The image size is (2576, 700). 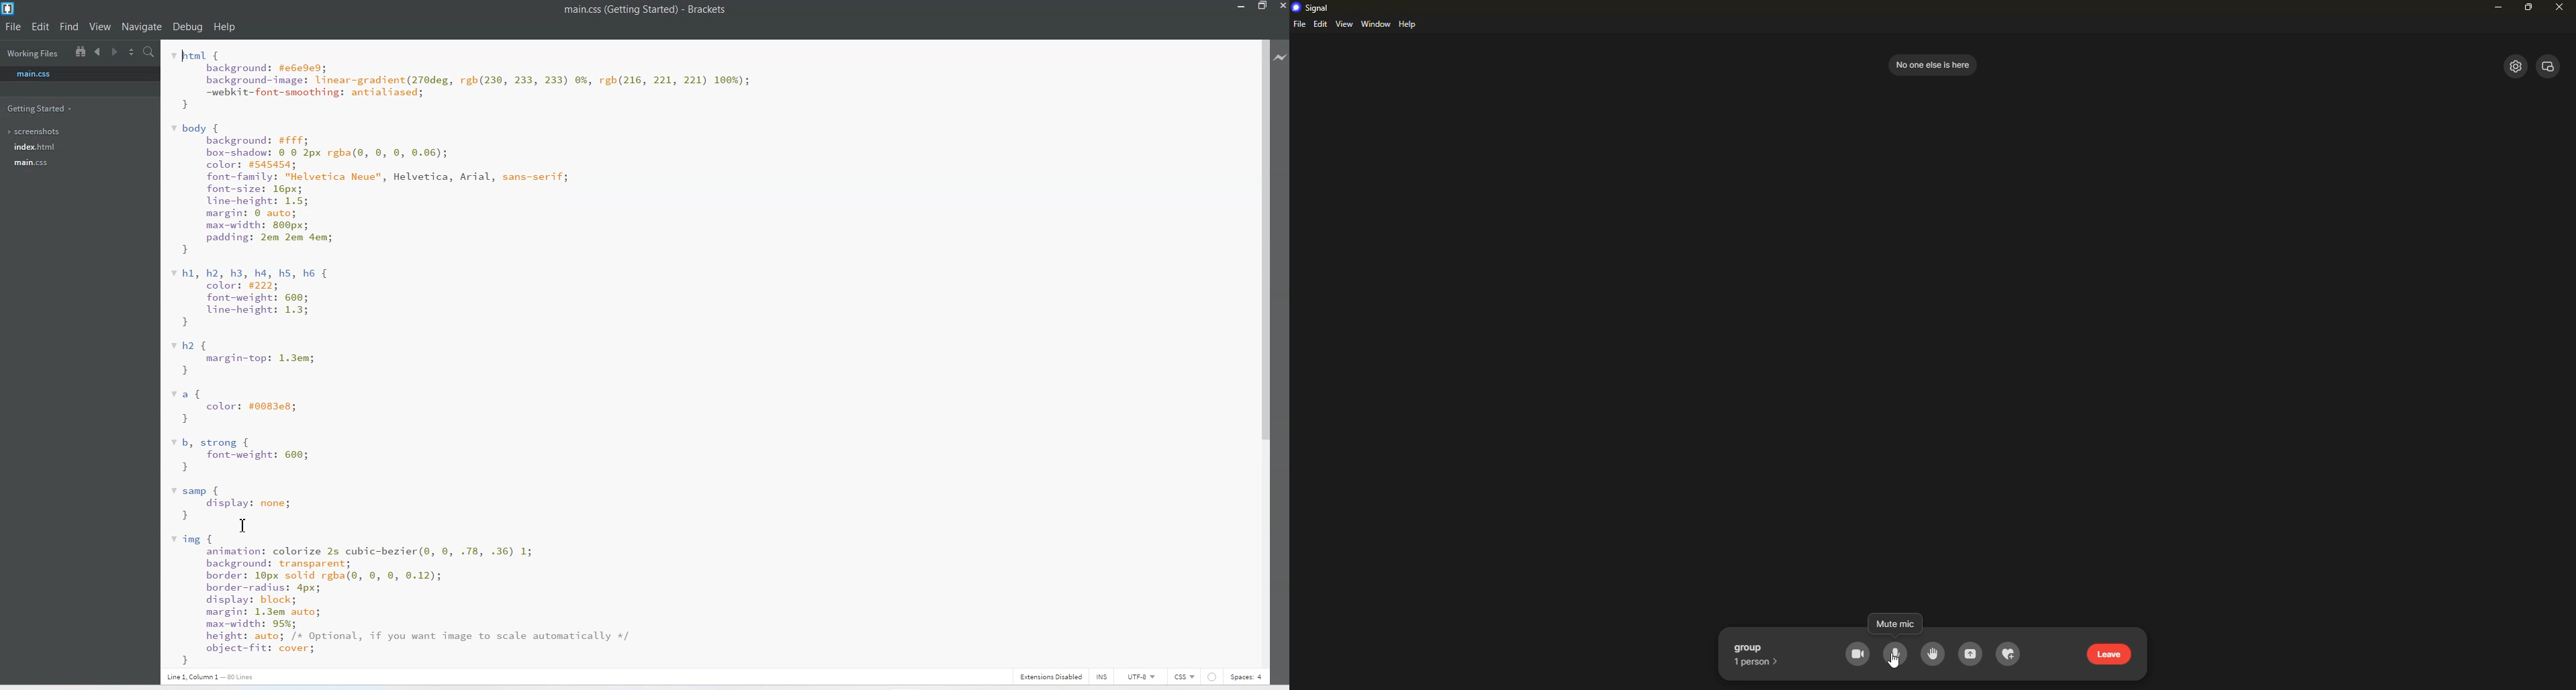 What do you see at coordinates (116, 52) in the screenshot?
I see `Navigate Forwards` at bounding box center [116, 52].